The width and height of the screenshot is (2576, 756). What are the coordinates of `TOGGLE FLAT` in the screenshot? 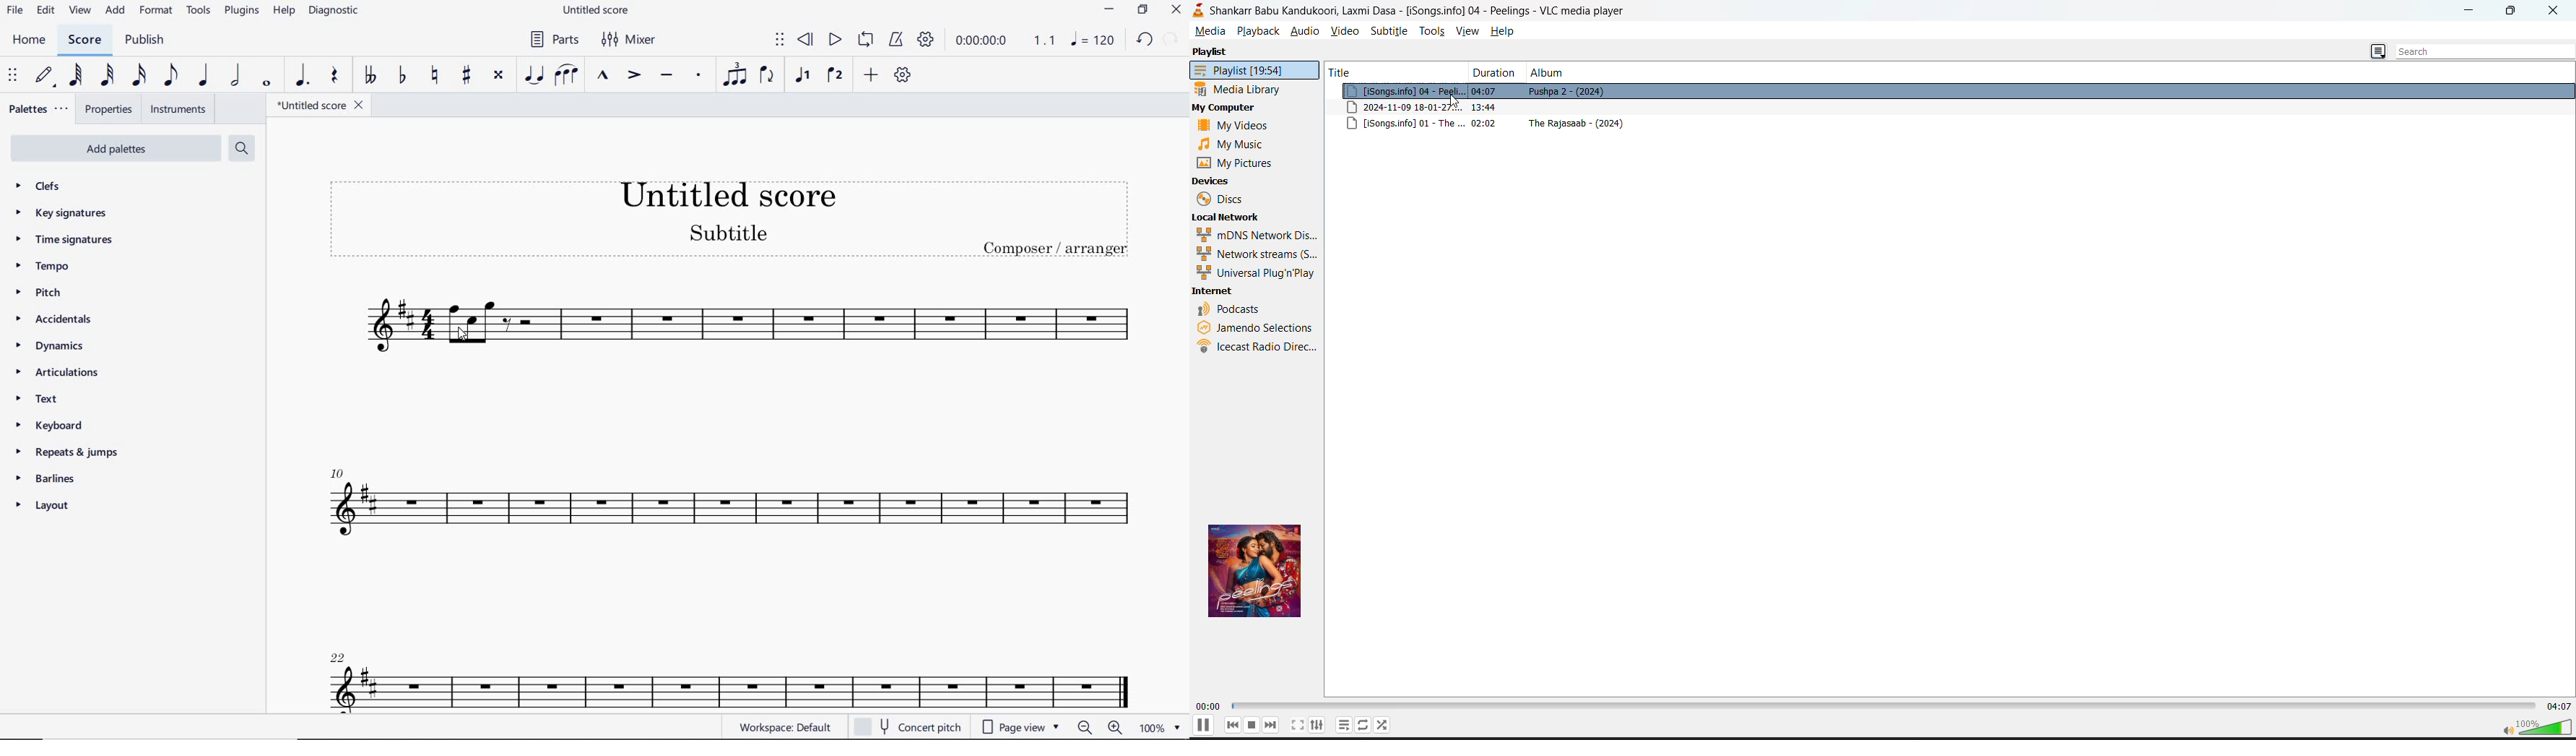 It's located at (403, 76).